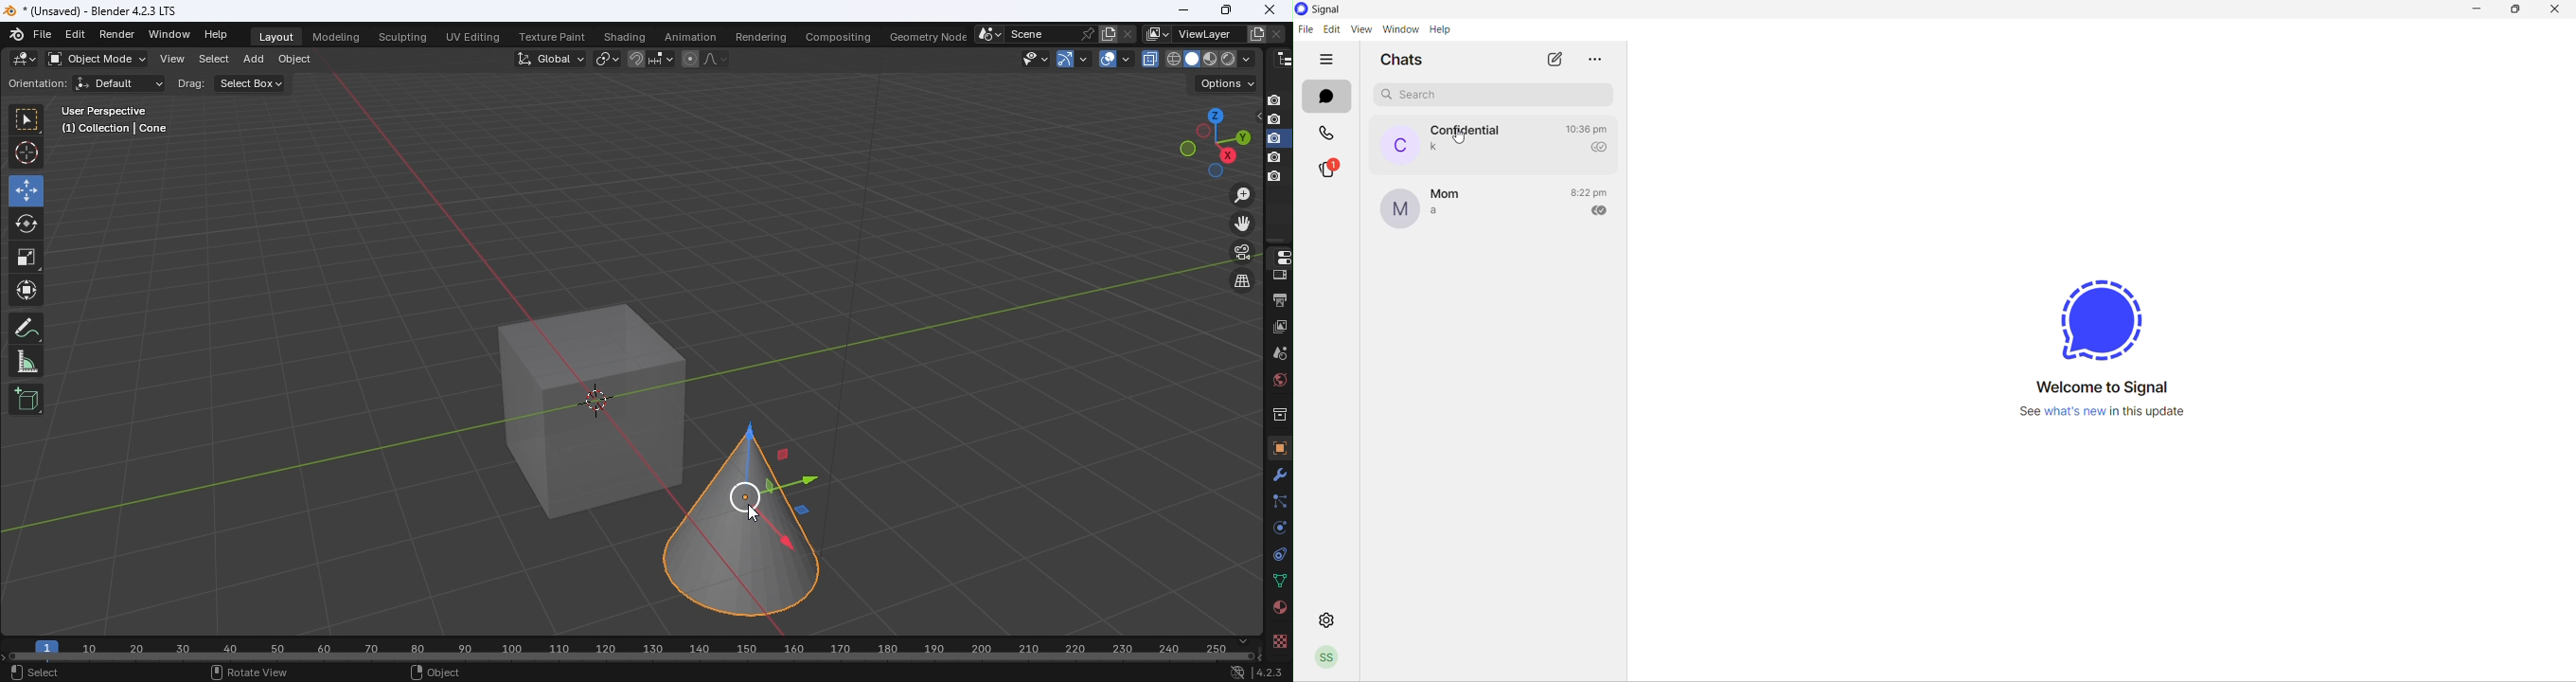 The height and width of the screenshot is (700, 2576). What do you see at coordinates (169, 34) in the screenshot?
I see `Window` at bounding box center [169, 34].